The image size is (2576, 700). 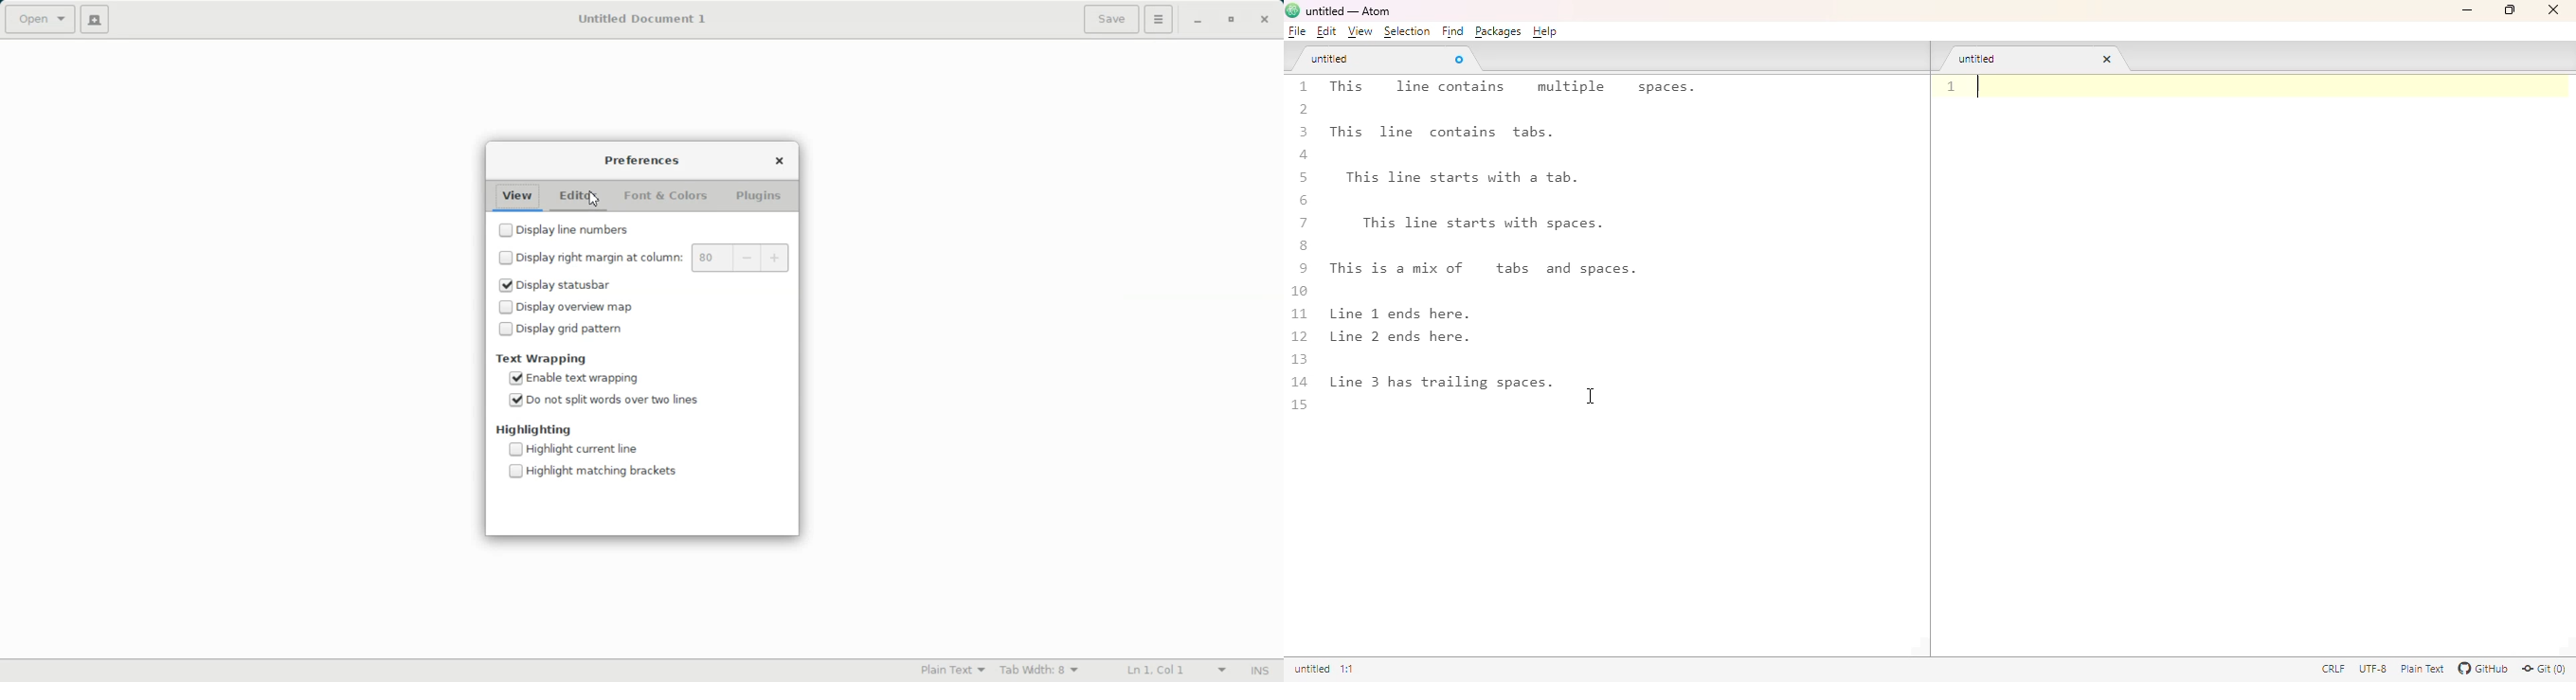 I want to click on minimize, so click(x=2469, y=10).